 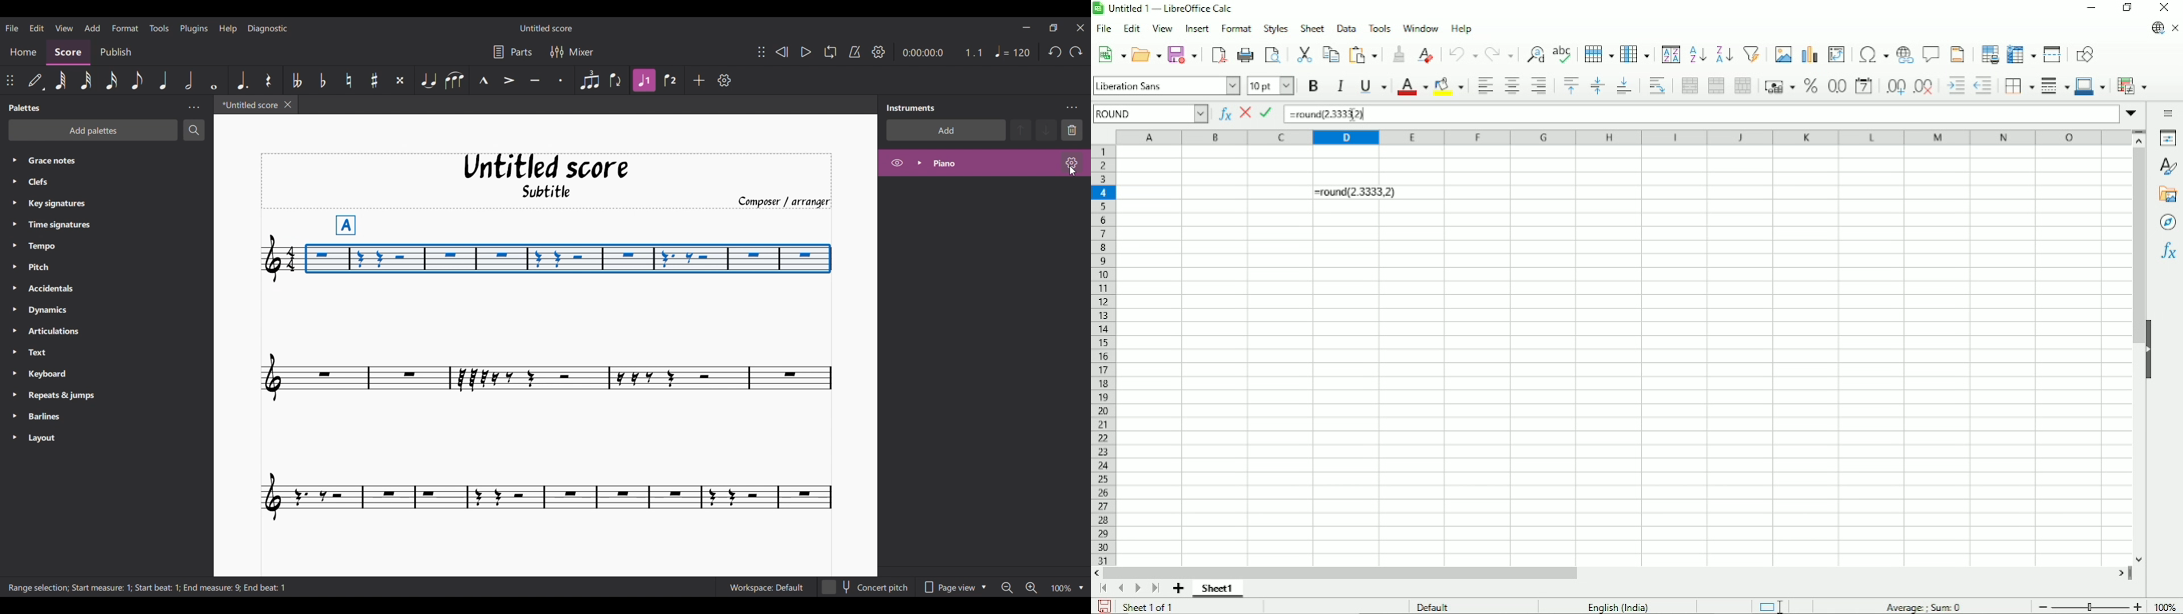 I want to click on Column, so click(x=1636, y=53).